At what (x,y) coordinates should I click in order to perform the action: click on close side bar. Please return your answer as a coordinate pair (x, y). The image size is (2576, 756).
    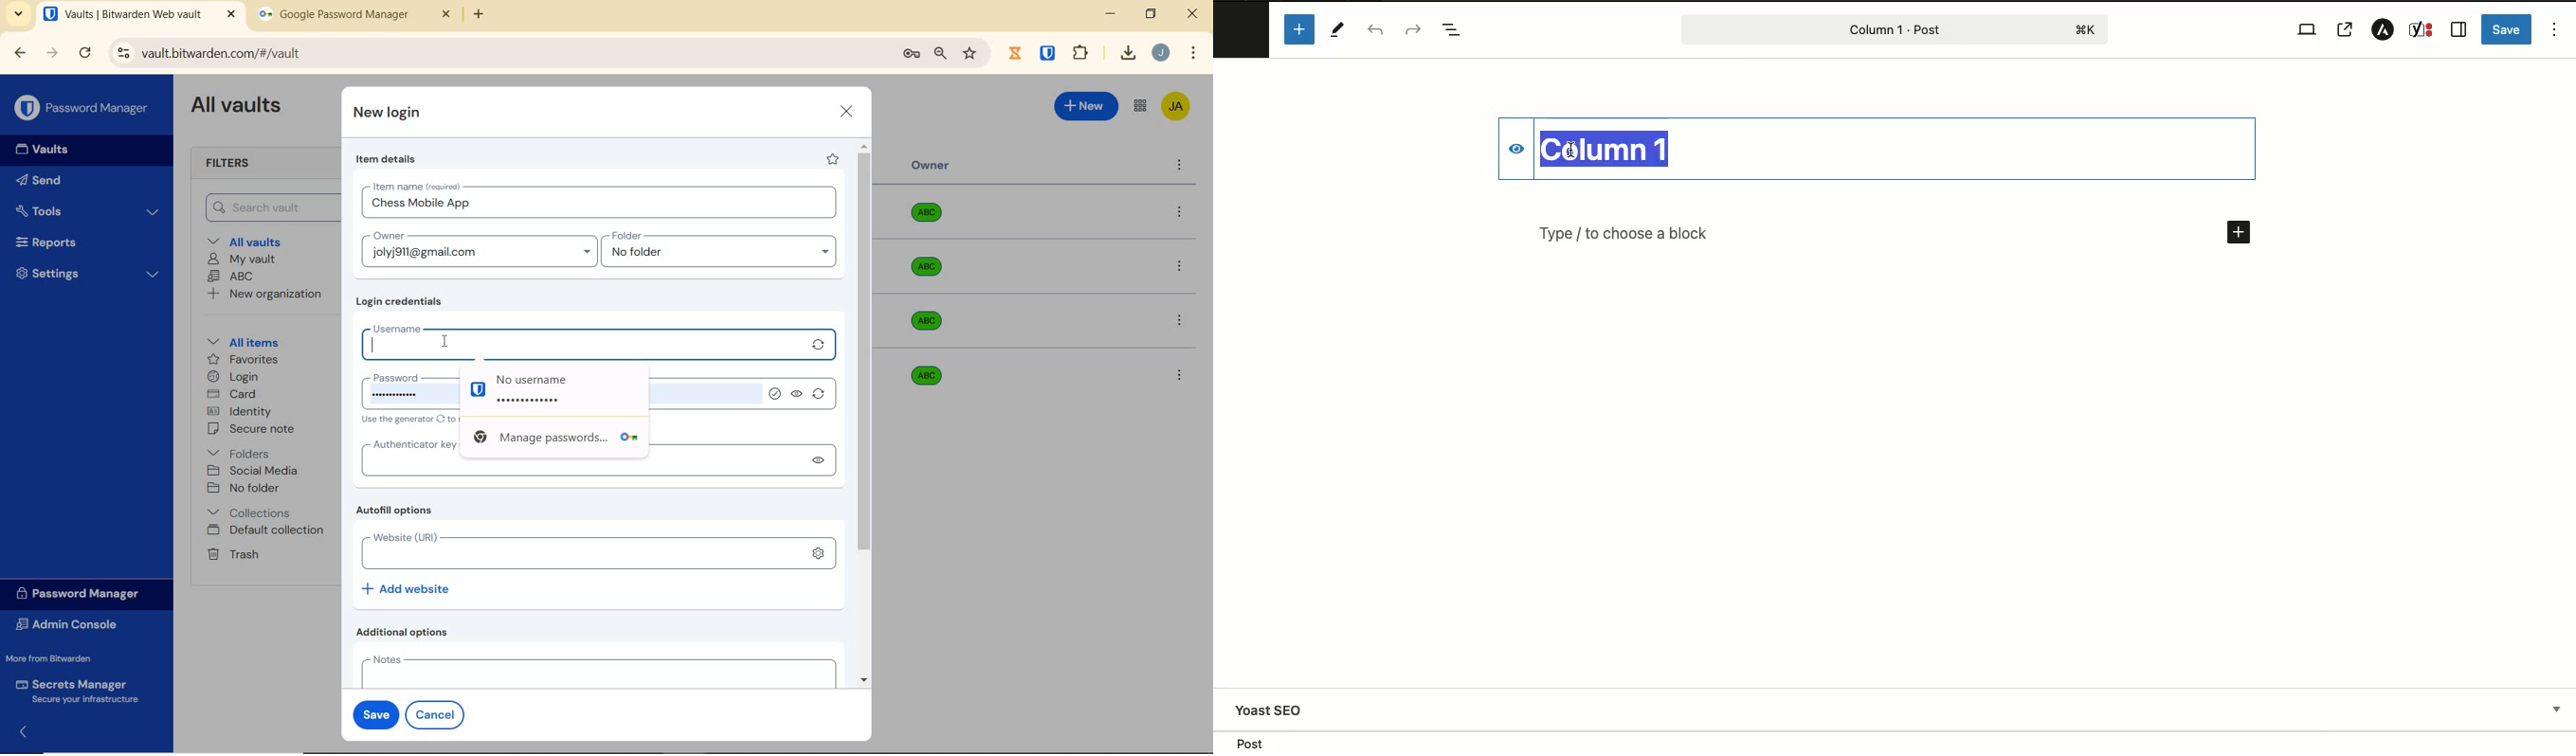
    Looking at the image, I should click on (29, 737).